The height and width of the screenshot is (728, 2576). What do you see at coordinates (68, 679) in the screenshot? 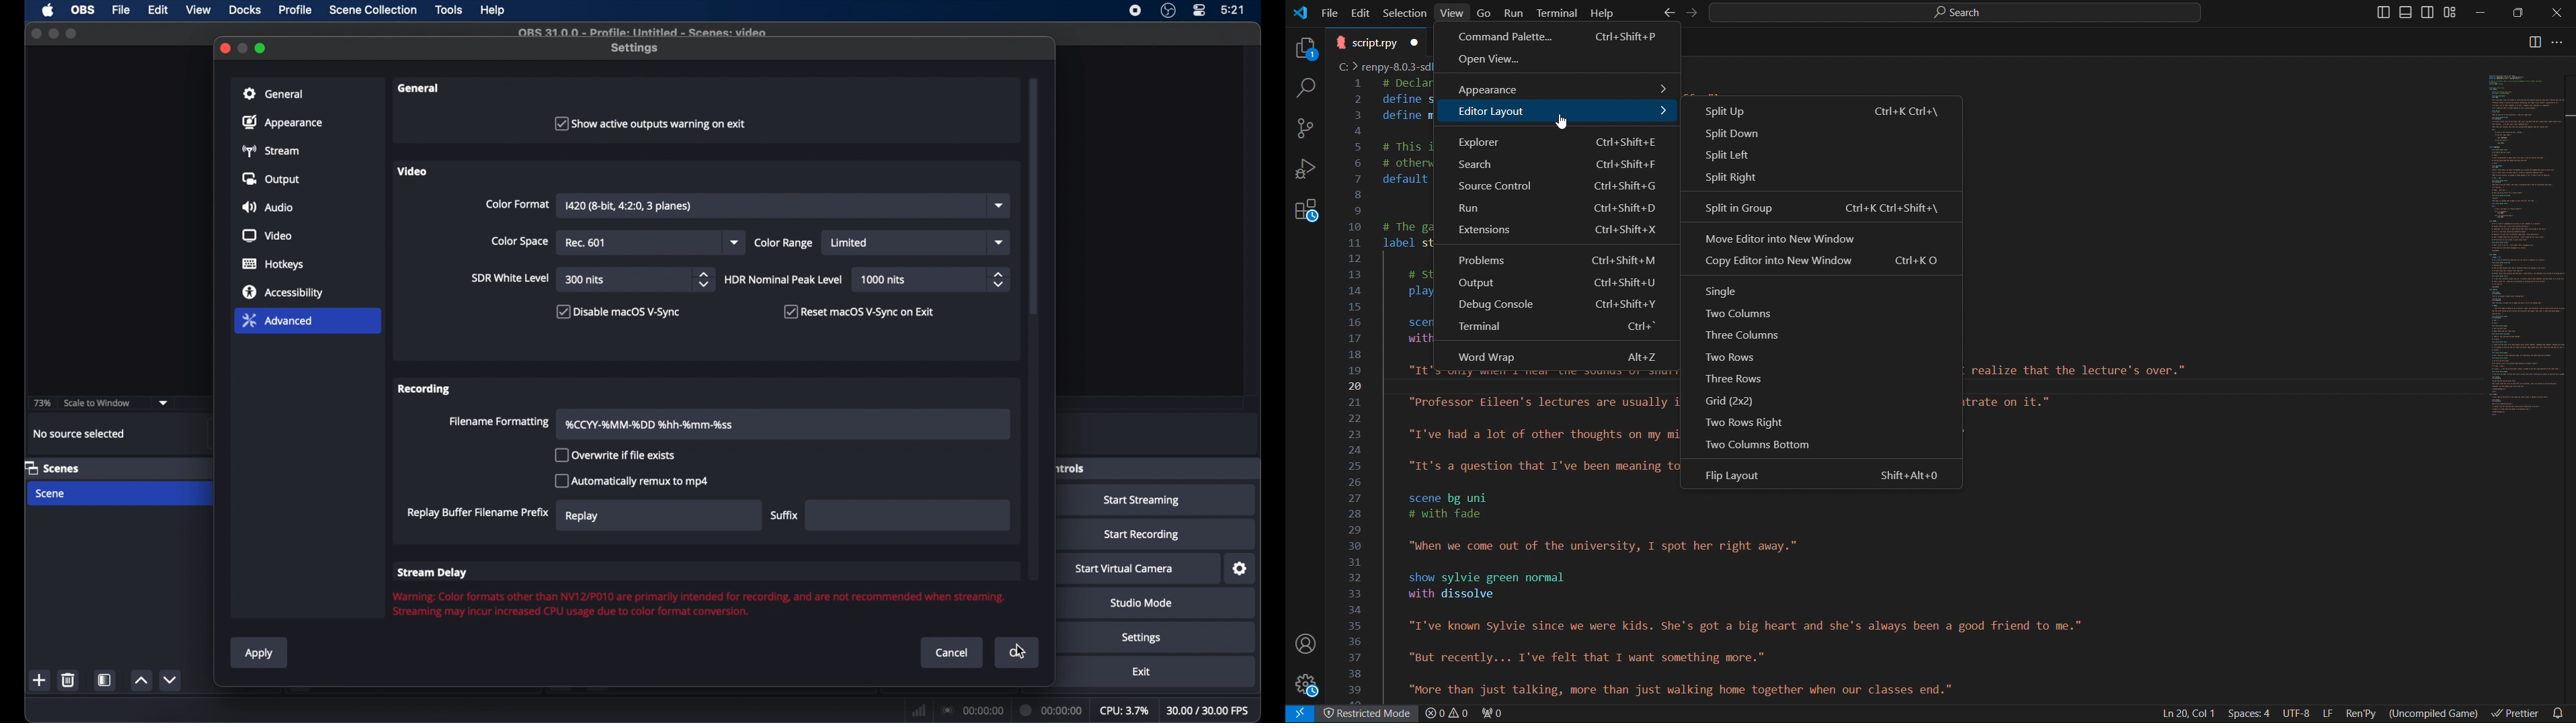
I see `delete` at bounding box center [68, 679].